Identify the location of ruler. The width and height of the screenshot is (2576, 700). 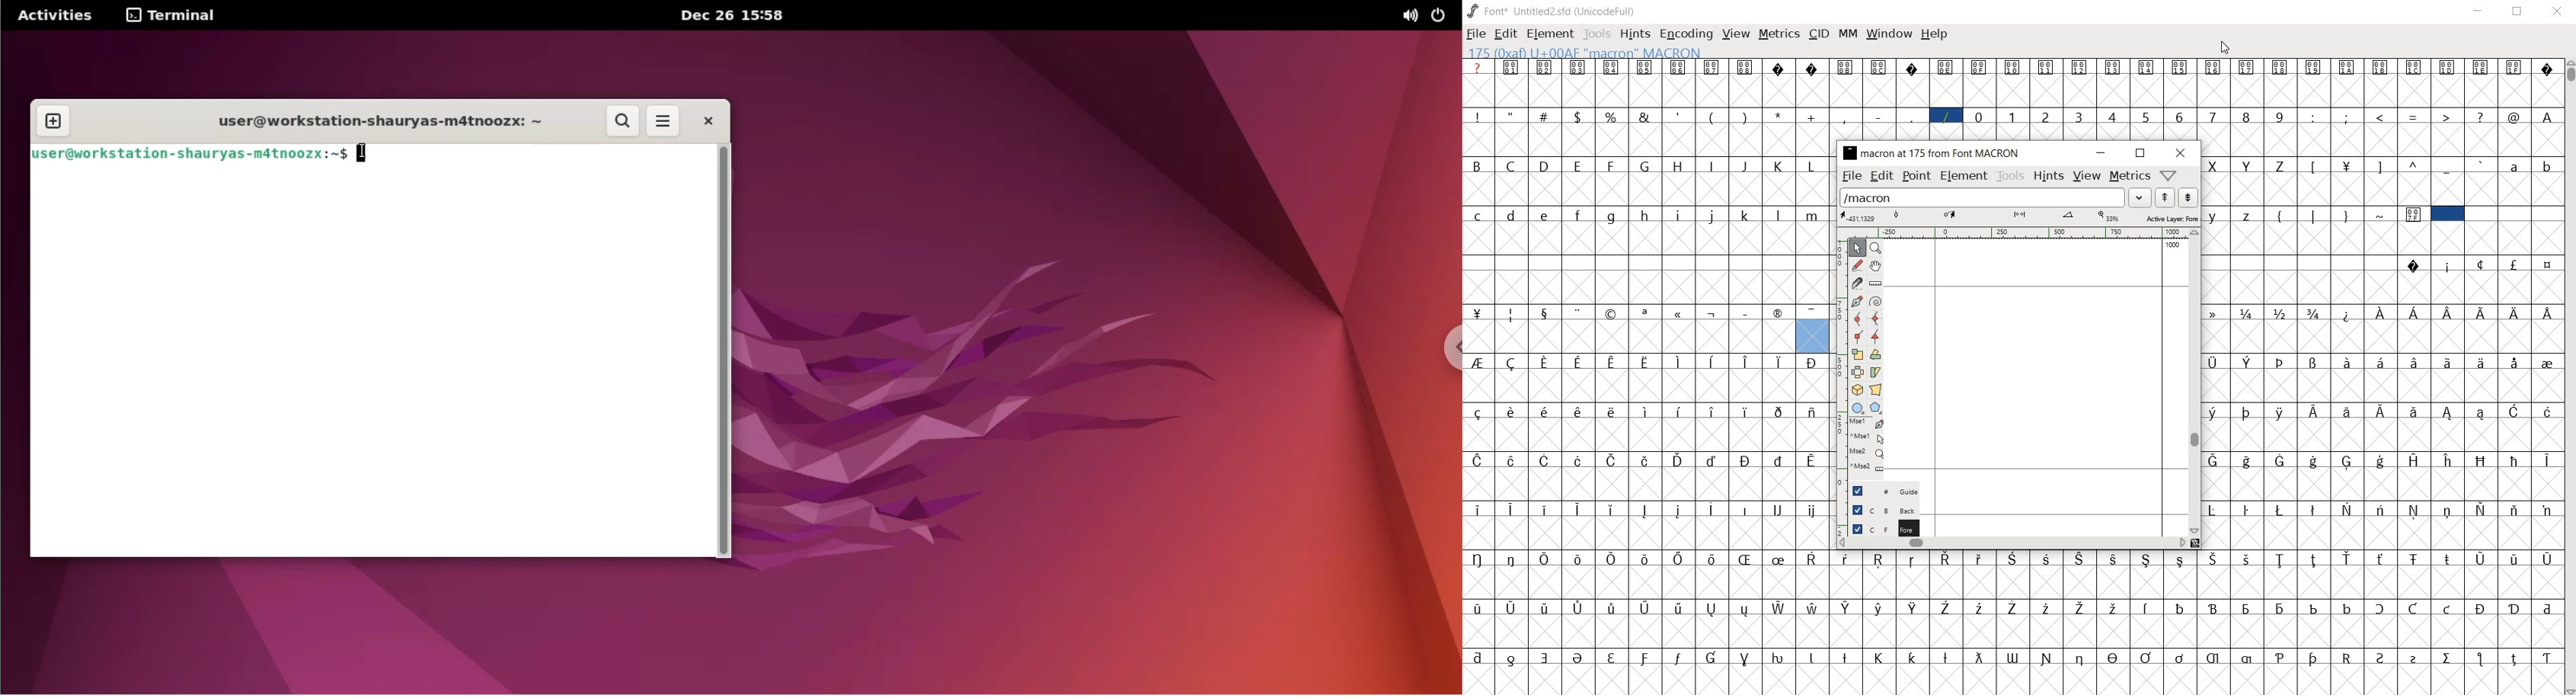
(1876, 281).